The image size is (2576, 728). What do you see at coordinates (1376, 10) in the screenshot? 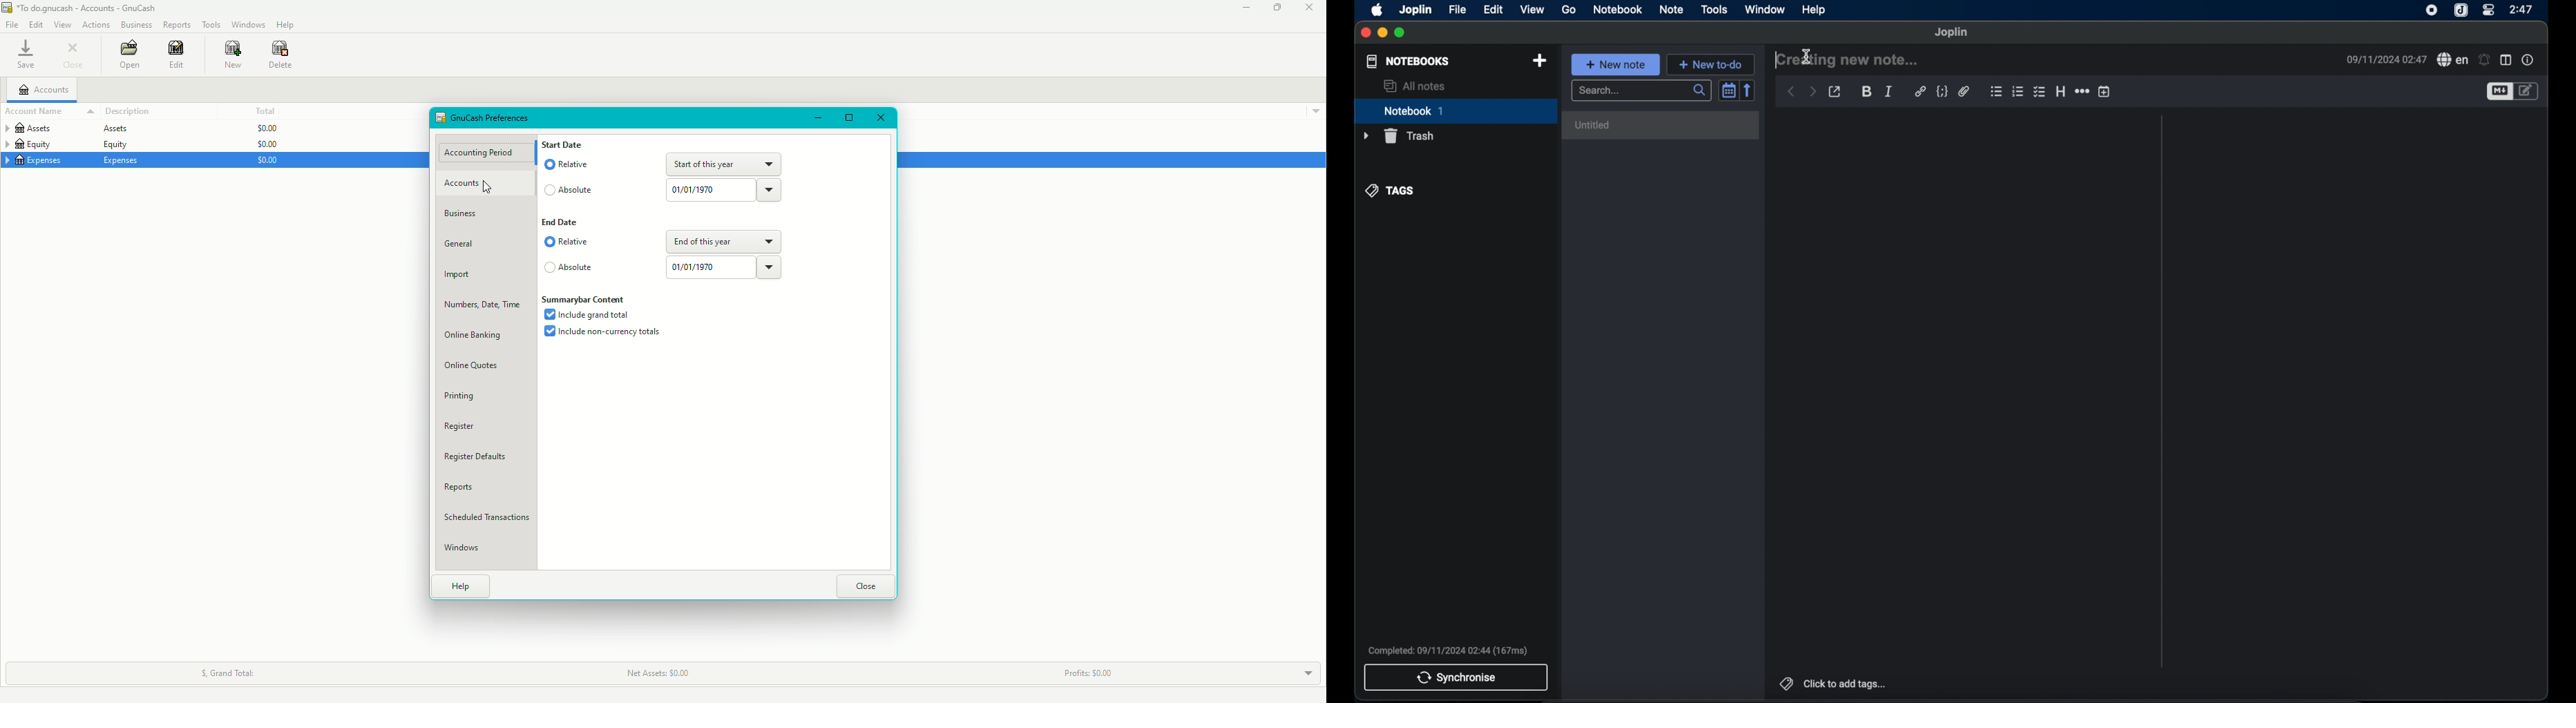
I see `appleicon` at bounding box center [1376, 10].